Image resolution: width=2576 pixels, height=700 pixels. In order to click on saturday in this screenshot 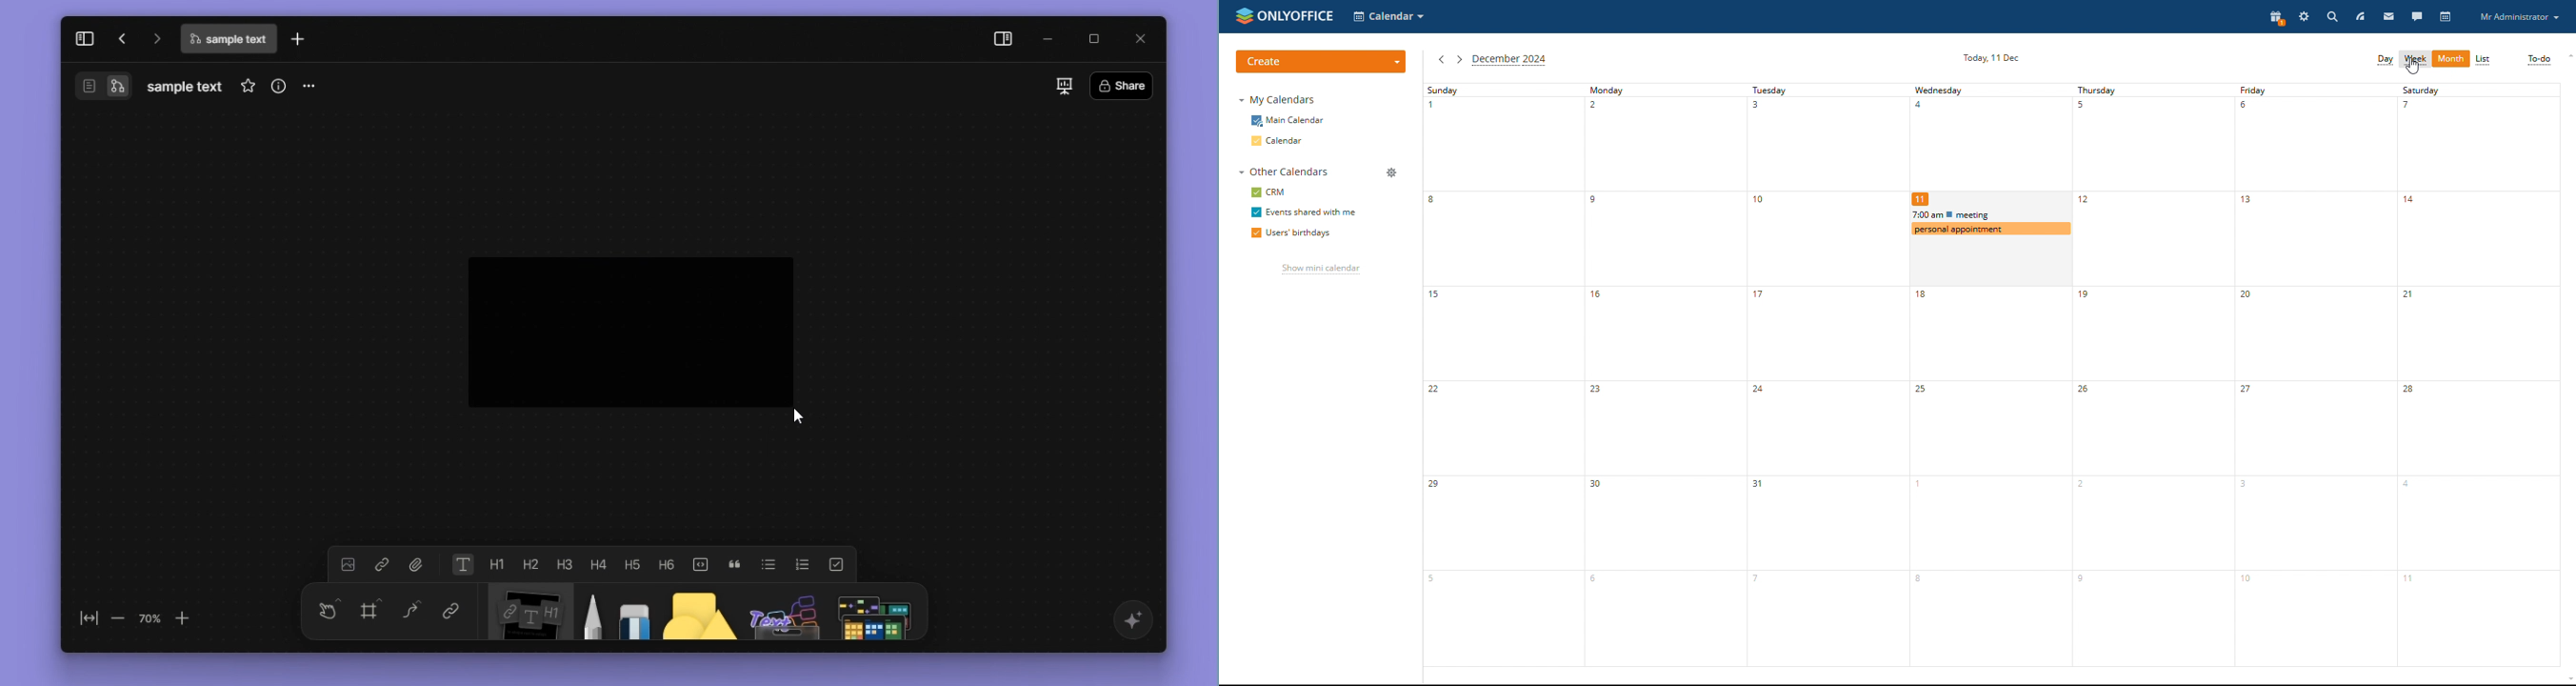, I will do `click(2479, 375)`.